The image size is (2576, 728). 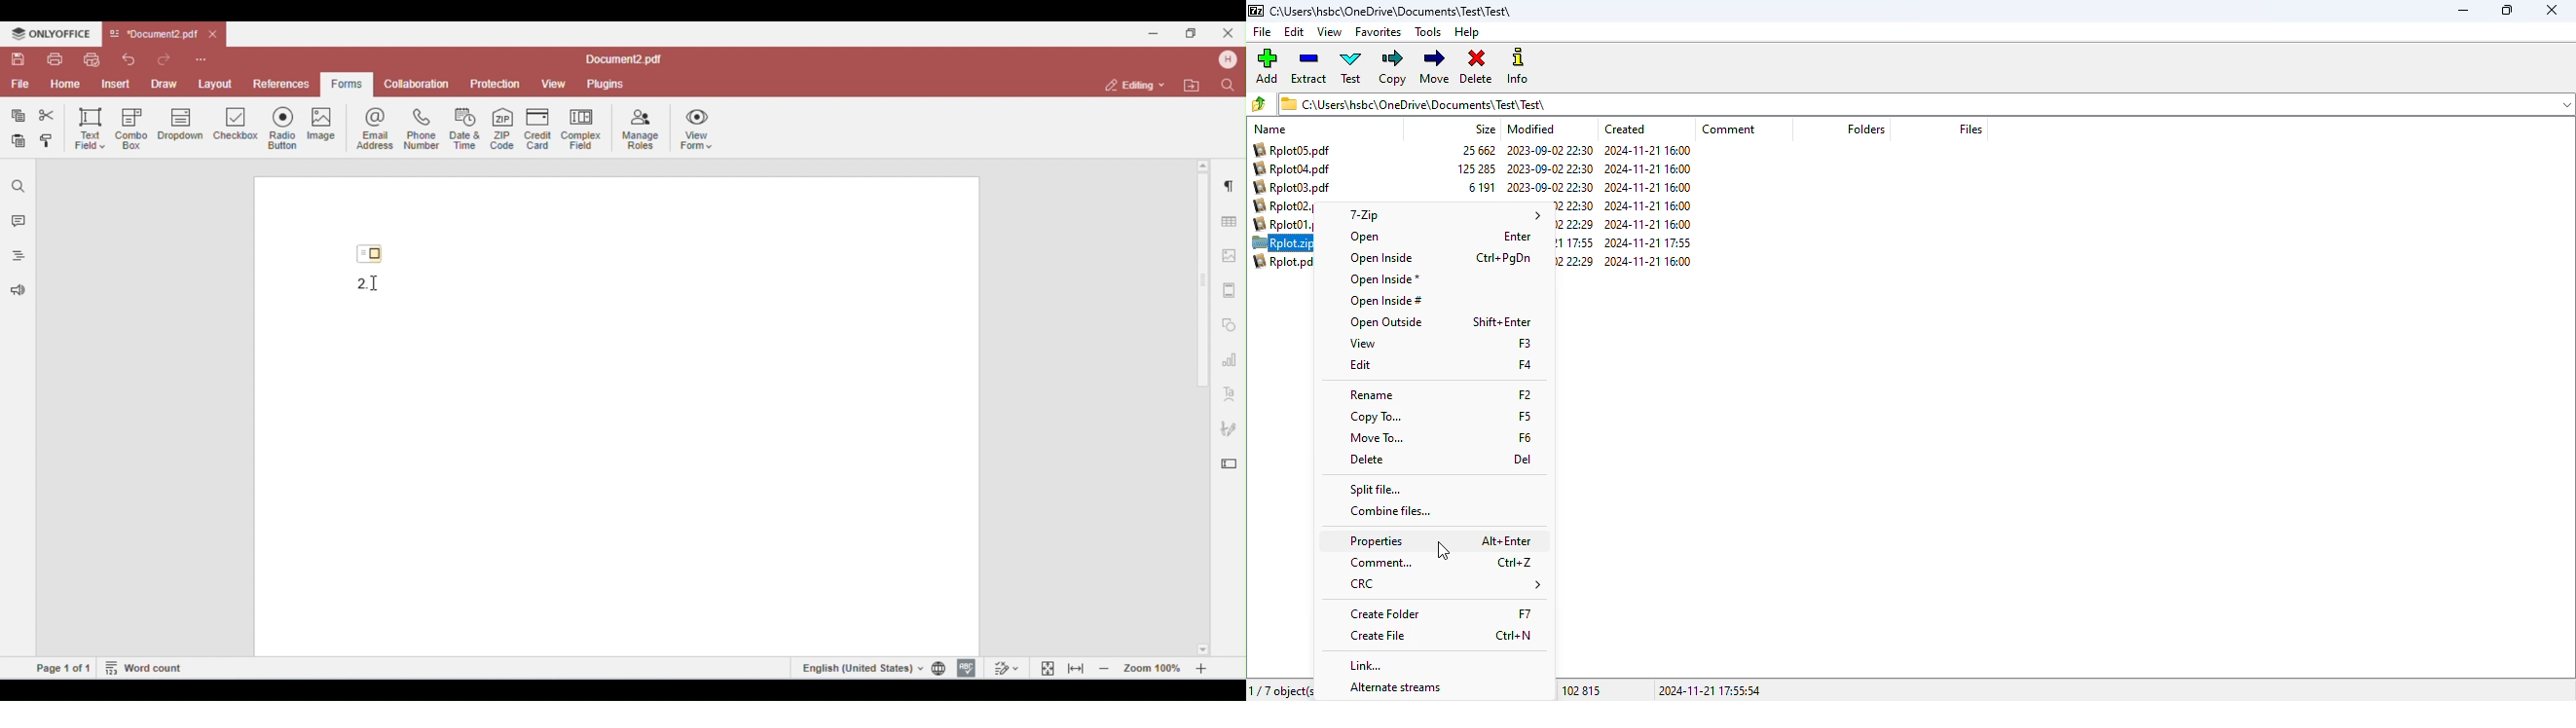 I want to click on paste, so click(x=19, y=141).